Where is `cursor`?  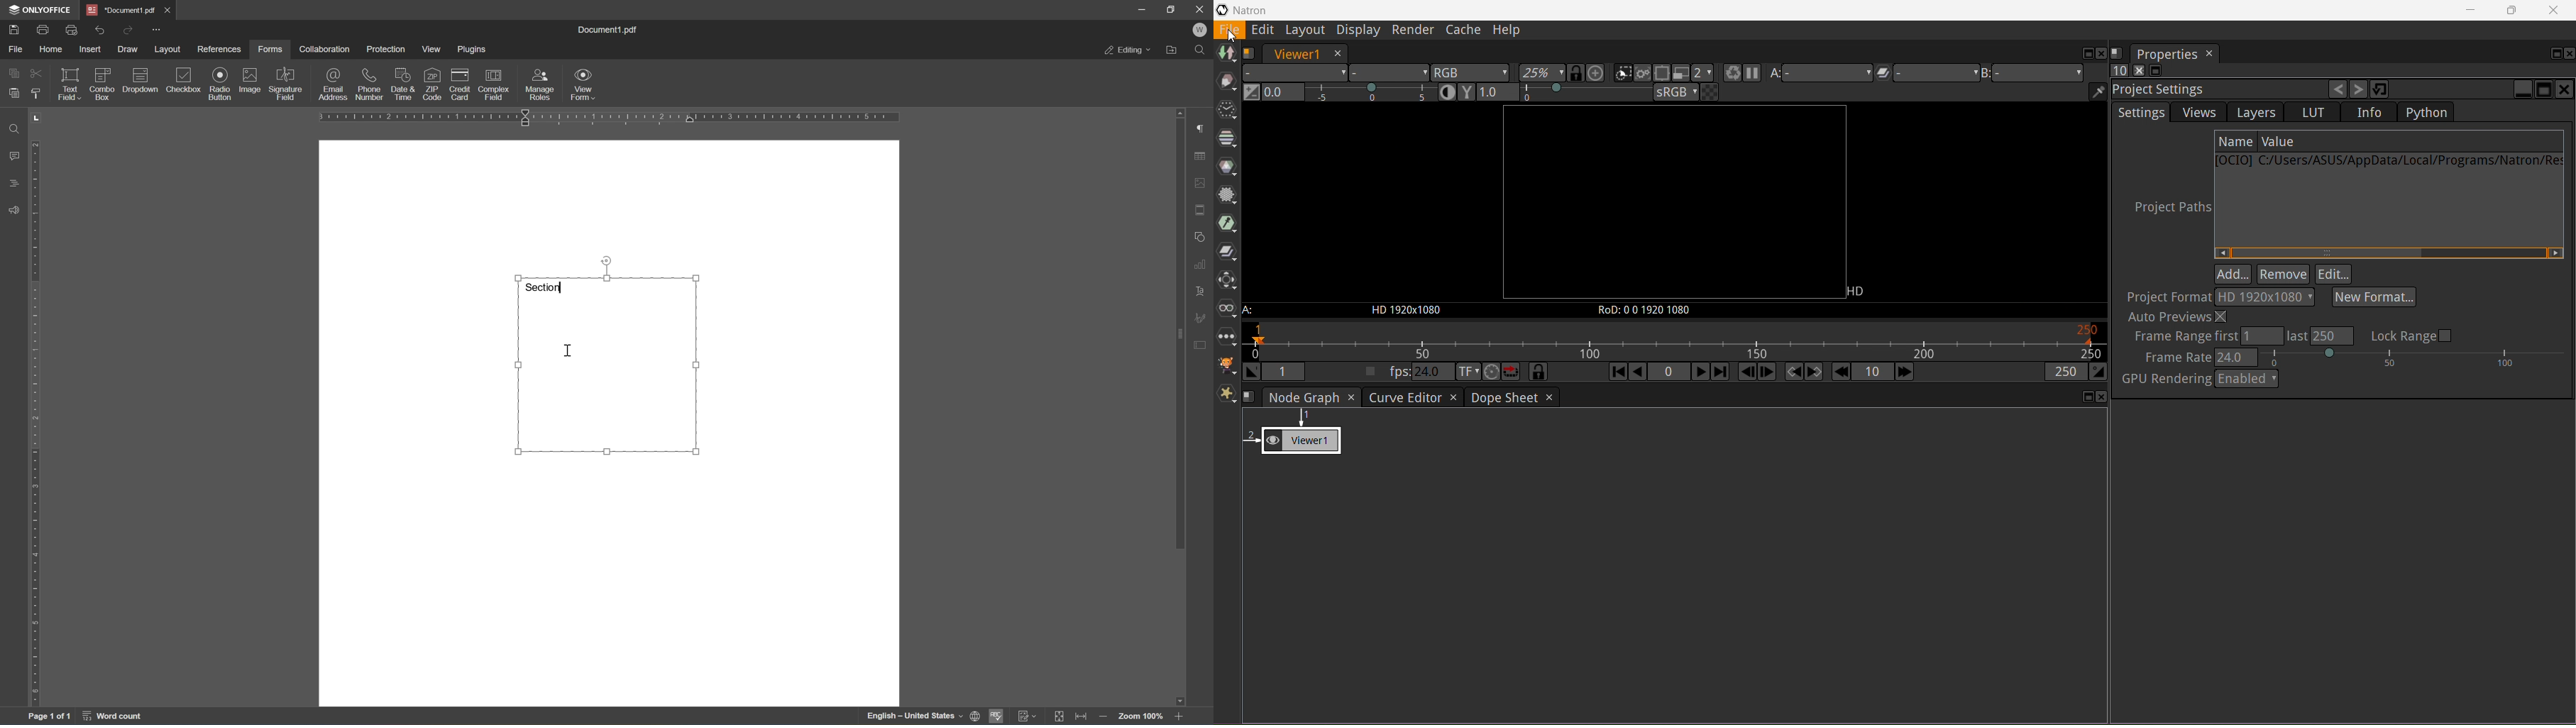
cursor is located at coordinates (570, 350).